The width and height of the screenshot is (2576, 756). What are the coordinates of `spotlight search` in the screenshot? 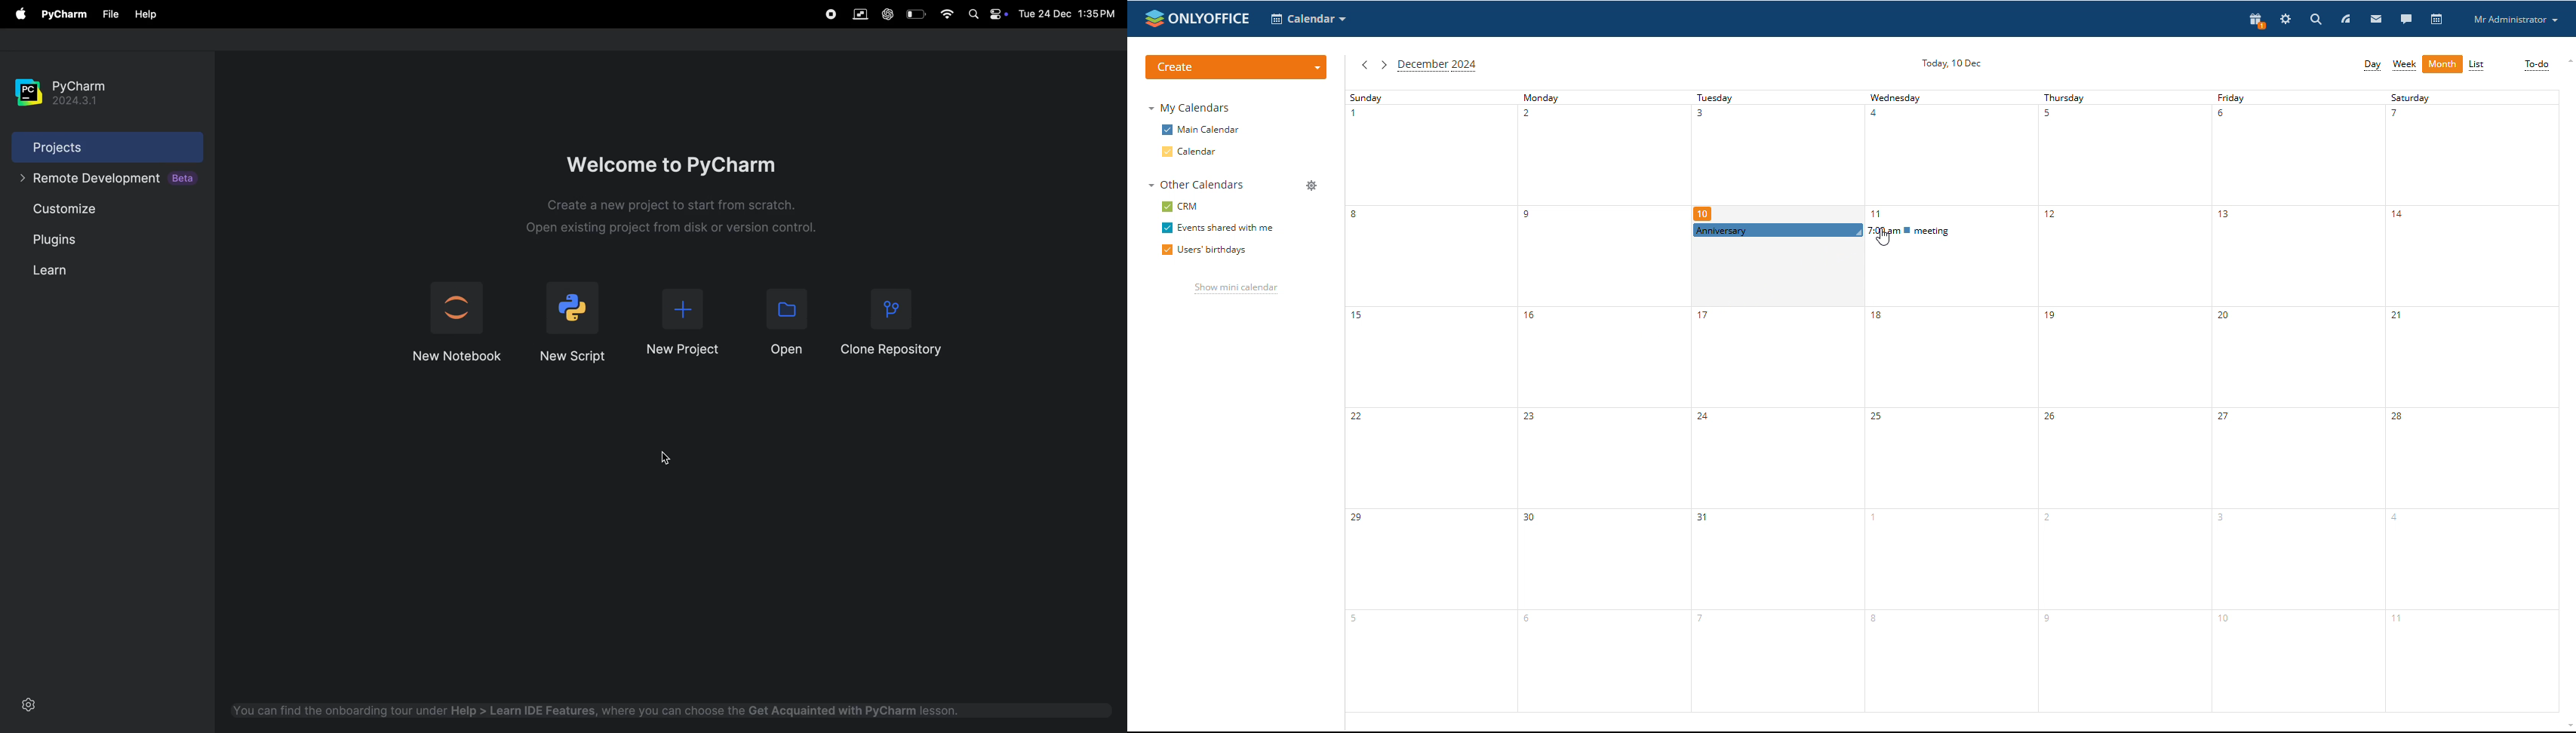 It's located at (972, 14).